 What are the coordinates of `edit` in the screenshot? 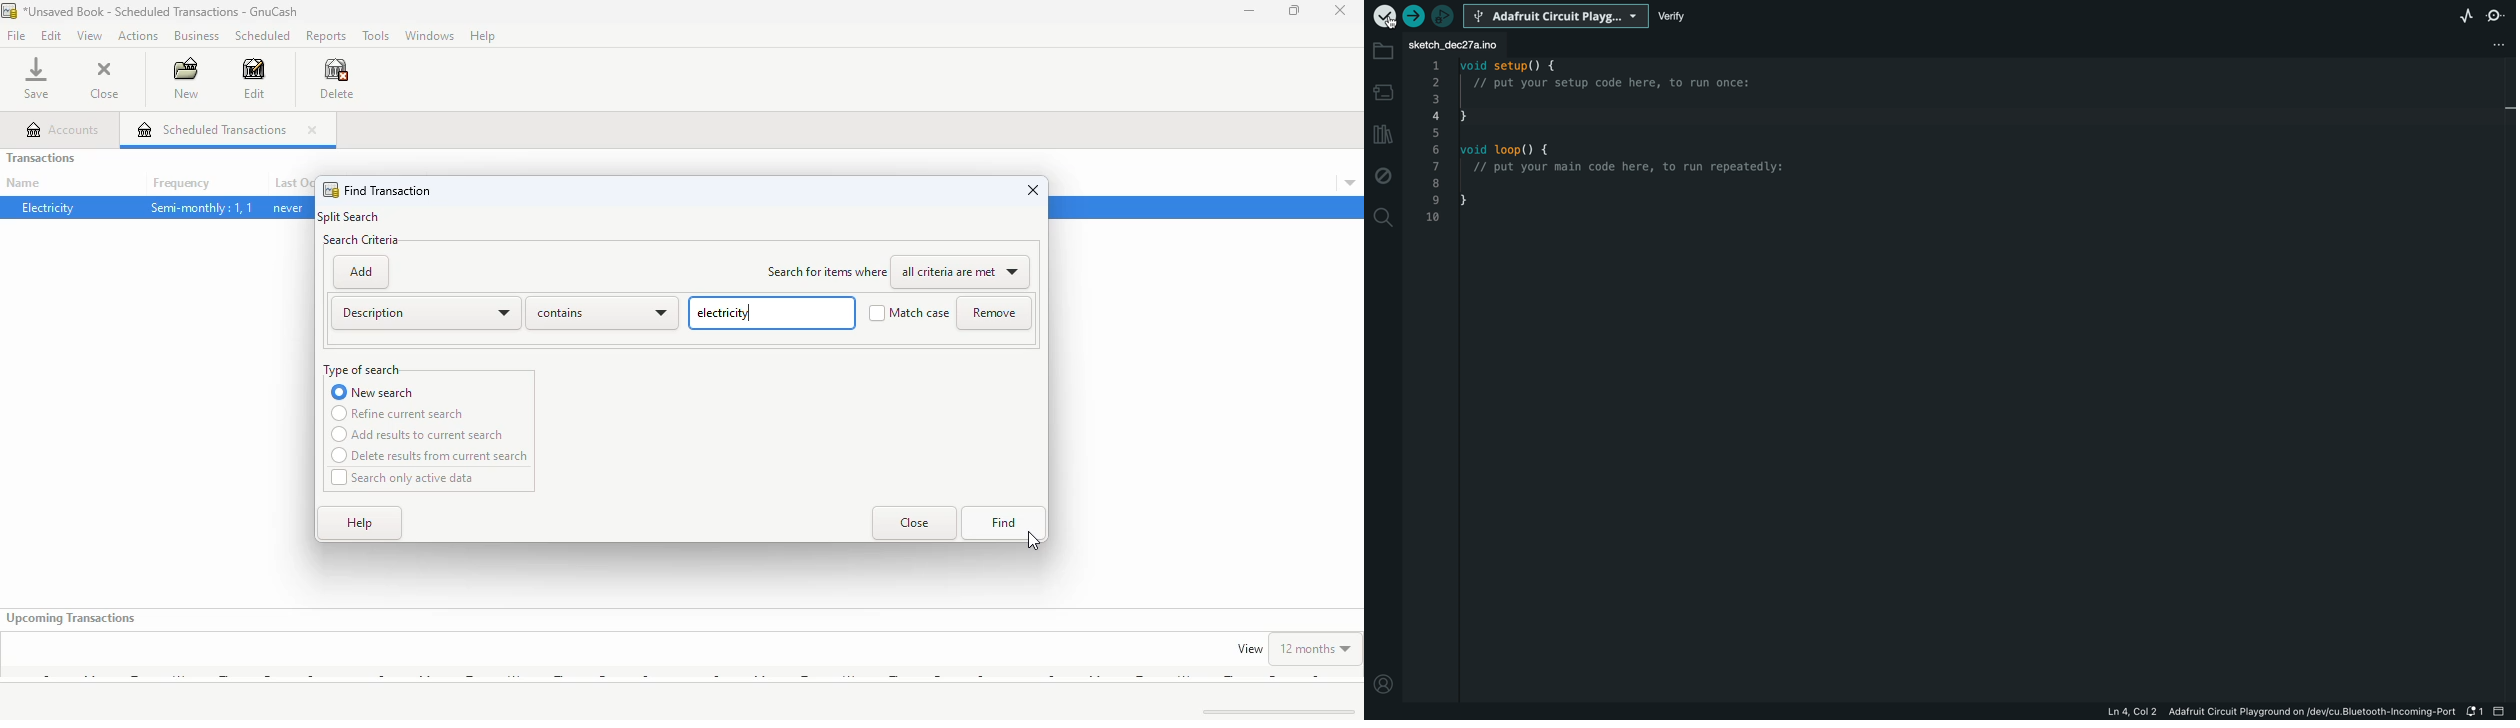 It's located at (254, 78).